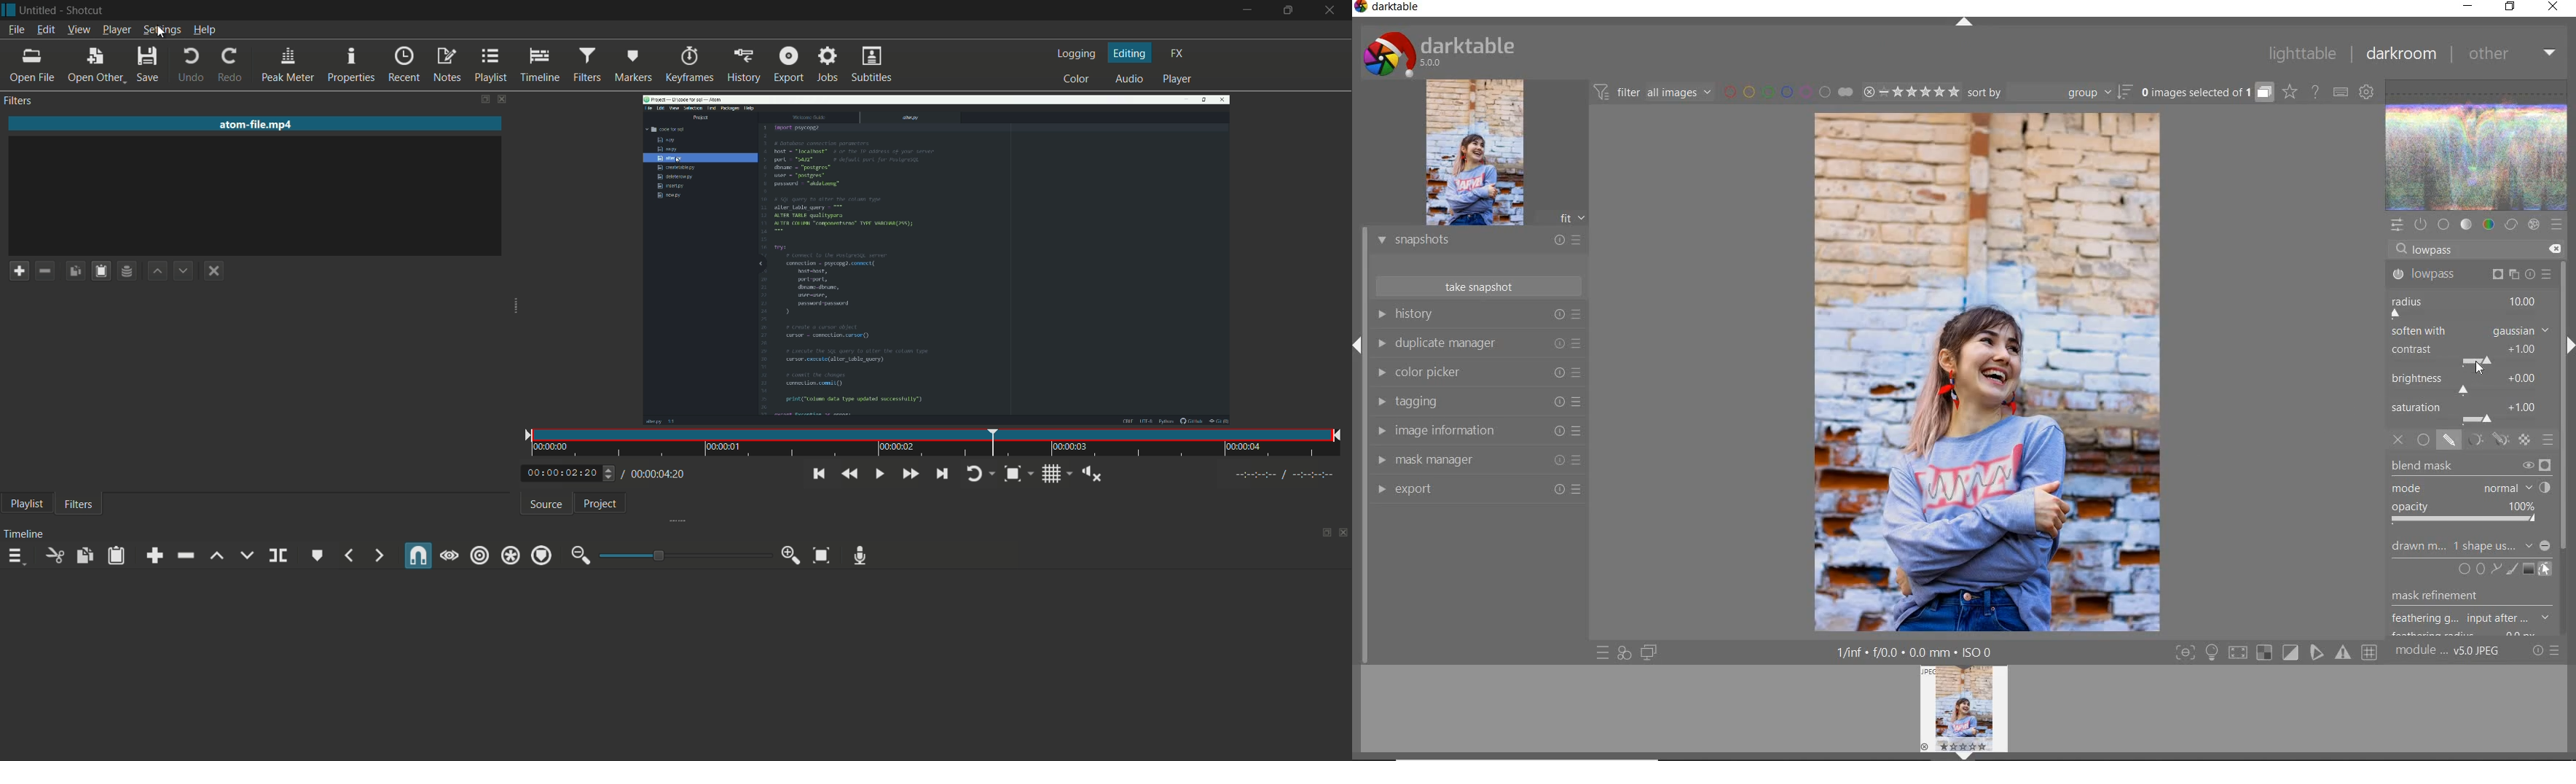  Describe the element at coordinates (2529, 569) in the screenshot. I see `add gradient` at that location.